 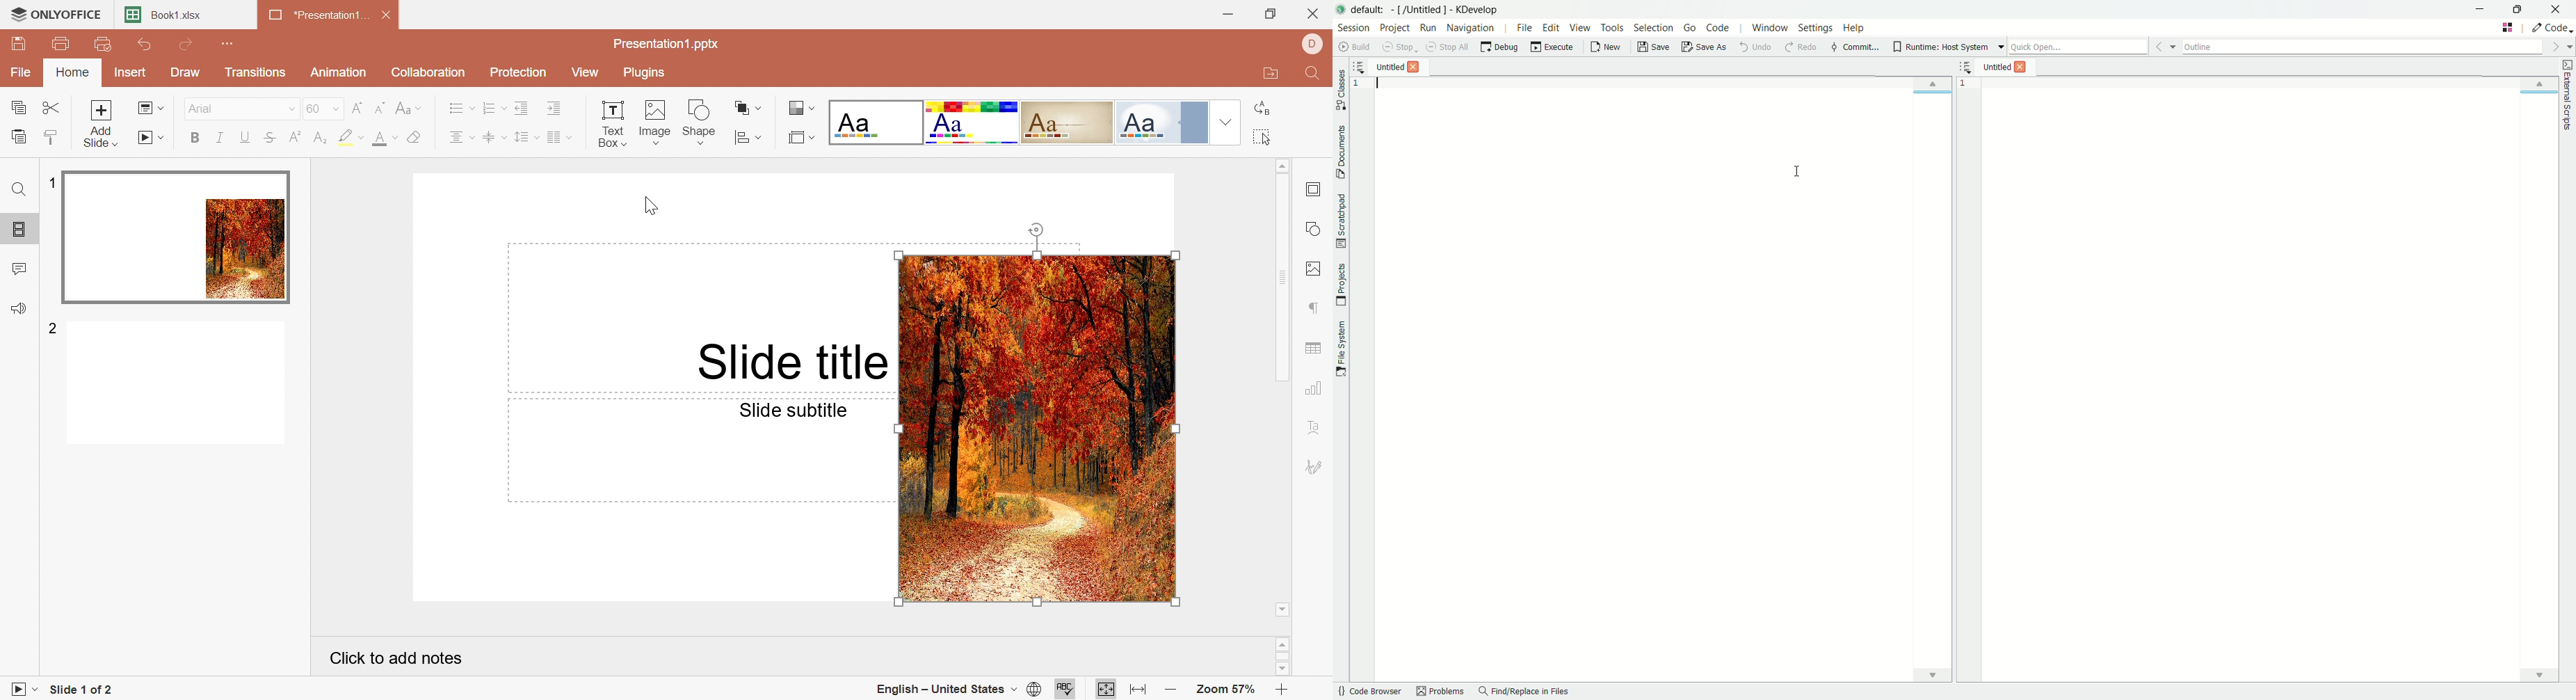 What do you see at coordinates (1439, 692) in the screenshot?
I see `problems` at bounding box center [1439, 692].